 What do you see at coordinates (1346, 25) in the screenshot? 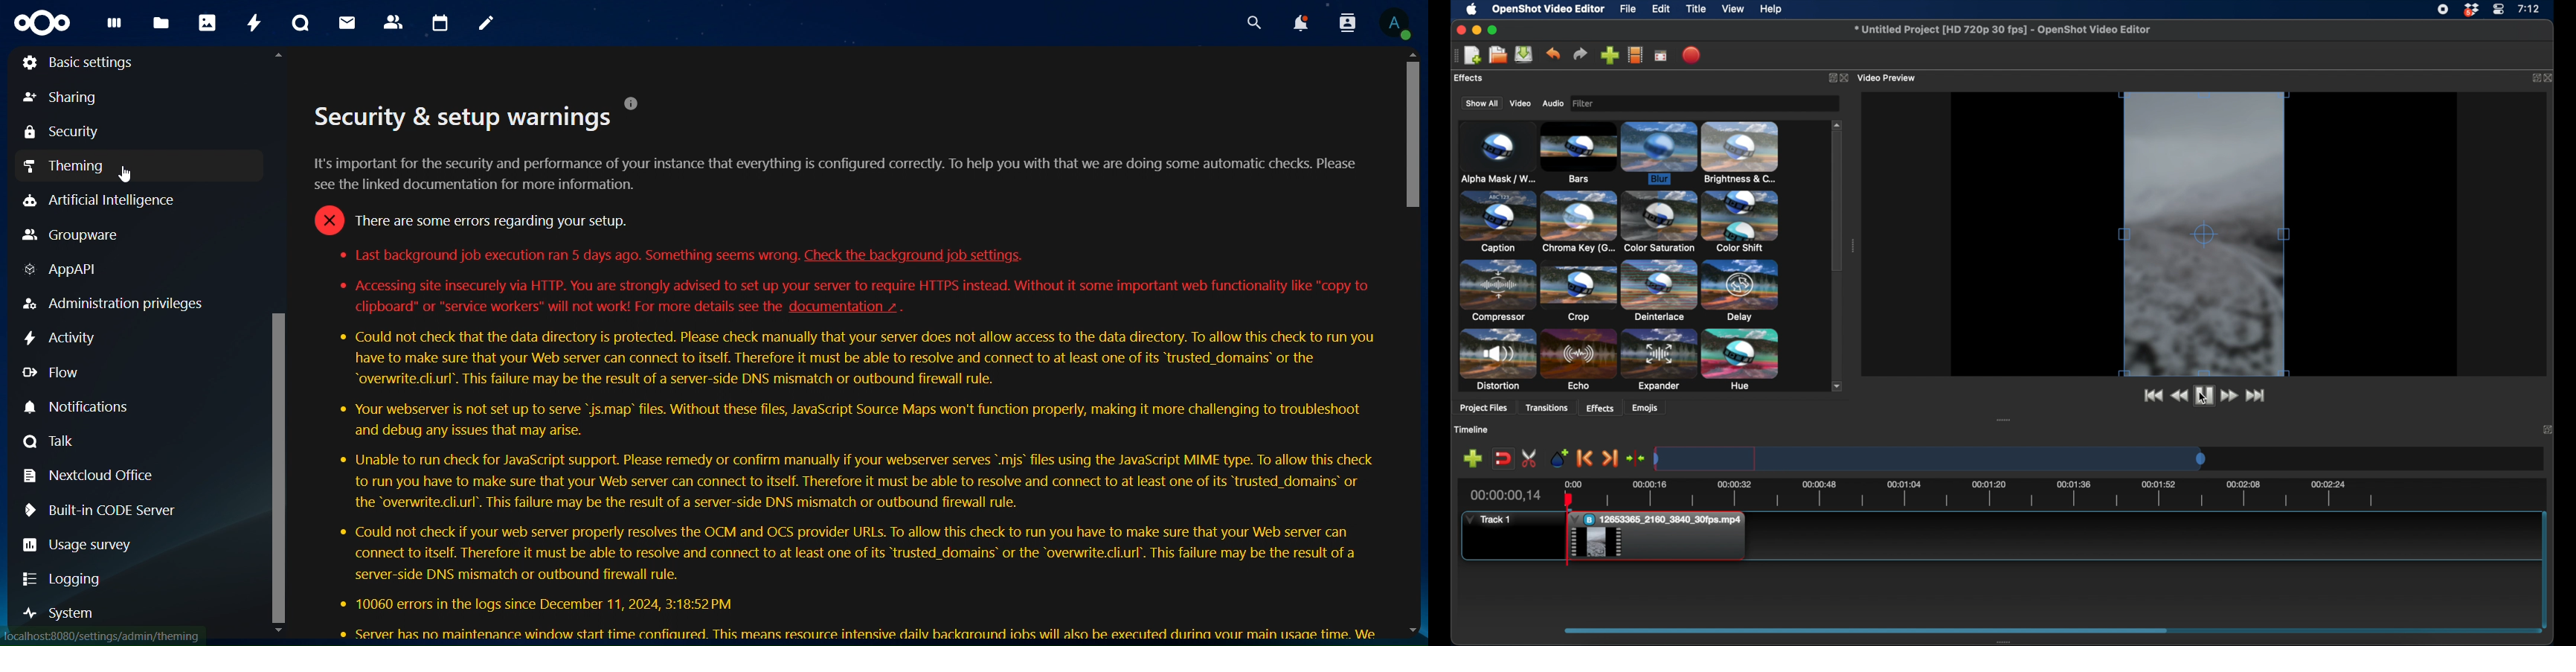
I see `search contacts` at bounding box center [1346, 25].